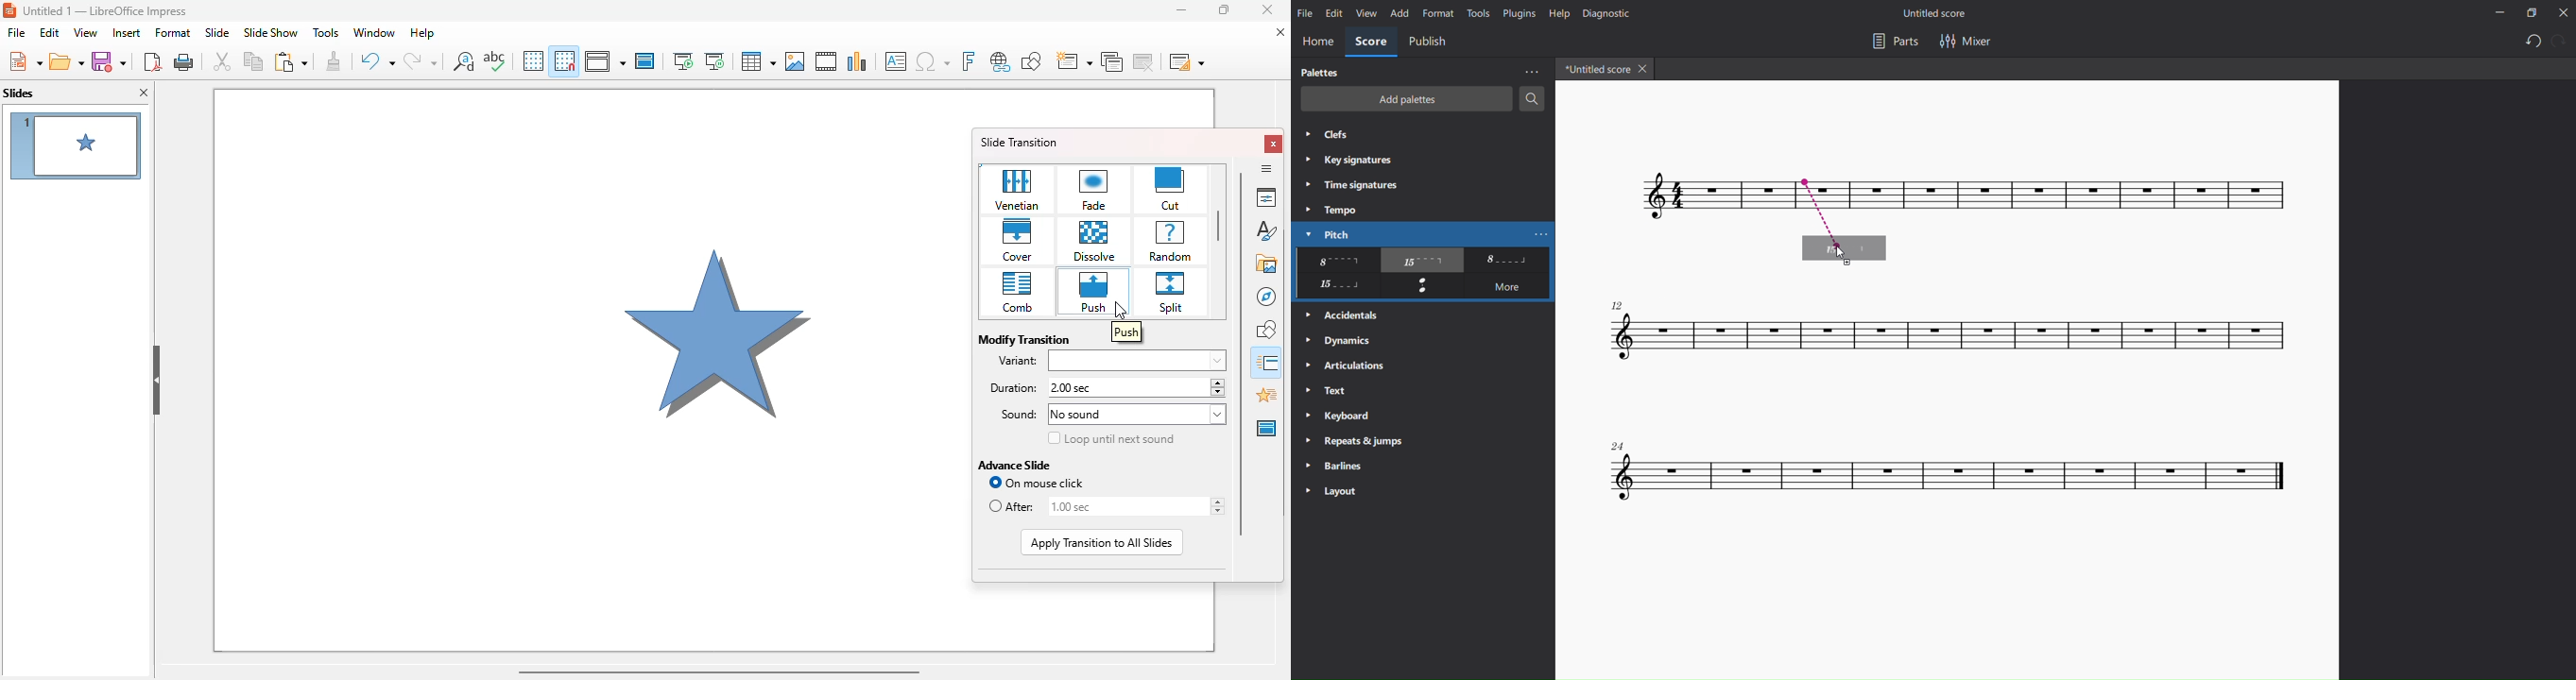  What do you see at coordinates (335, 60) in the screenshot?
I see `clone formatting` at bounding box center [335, 60].